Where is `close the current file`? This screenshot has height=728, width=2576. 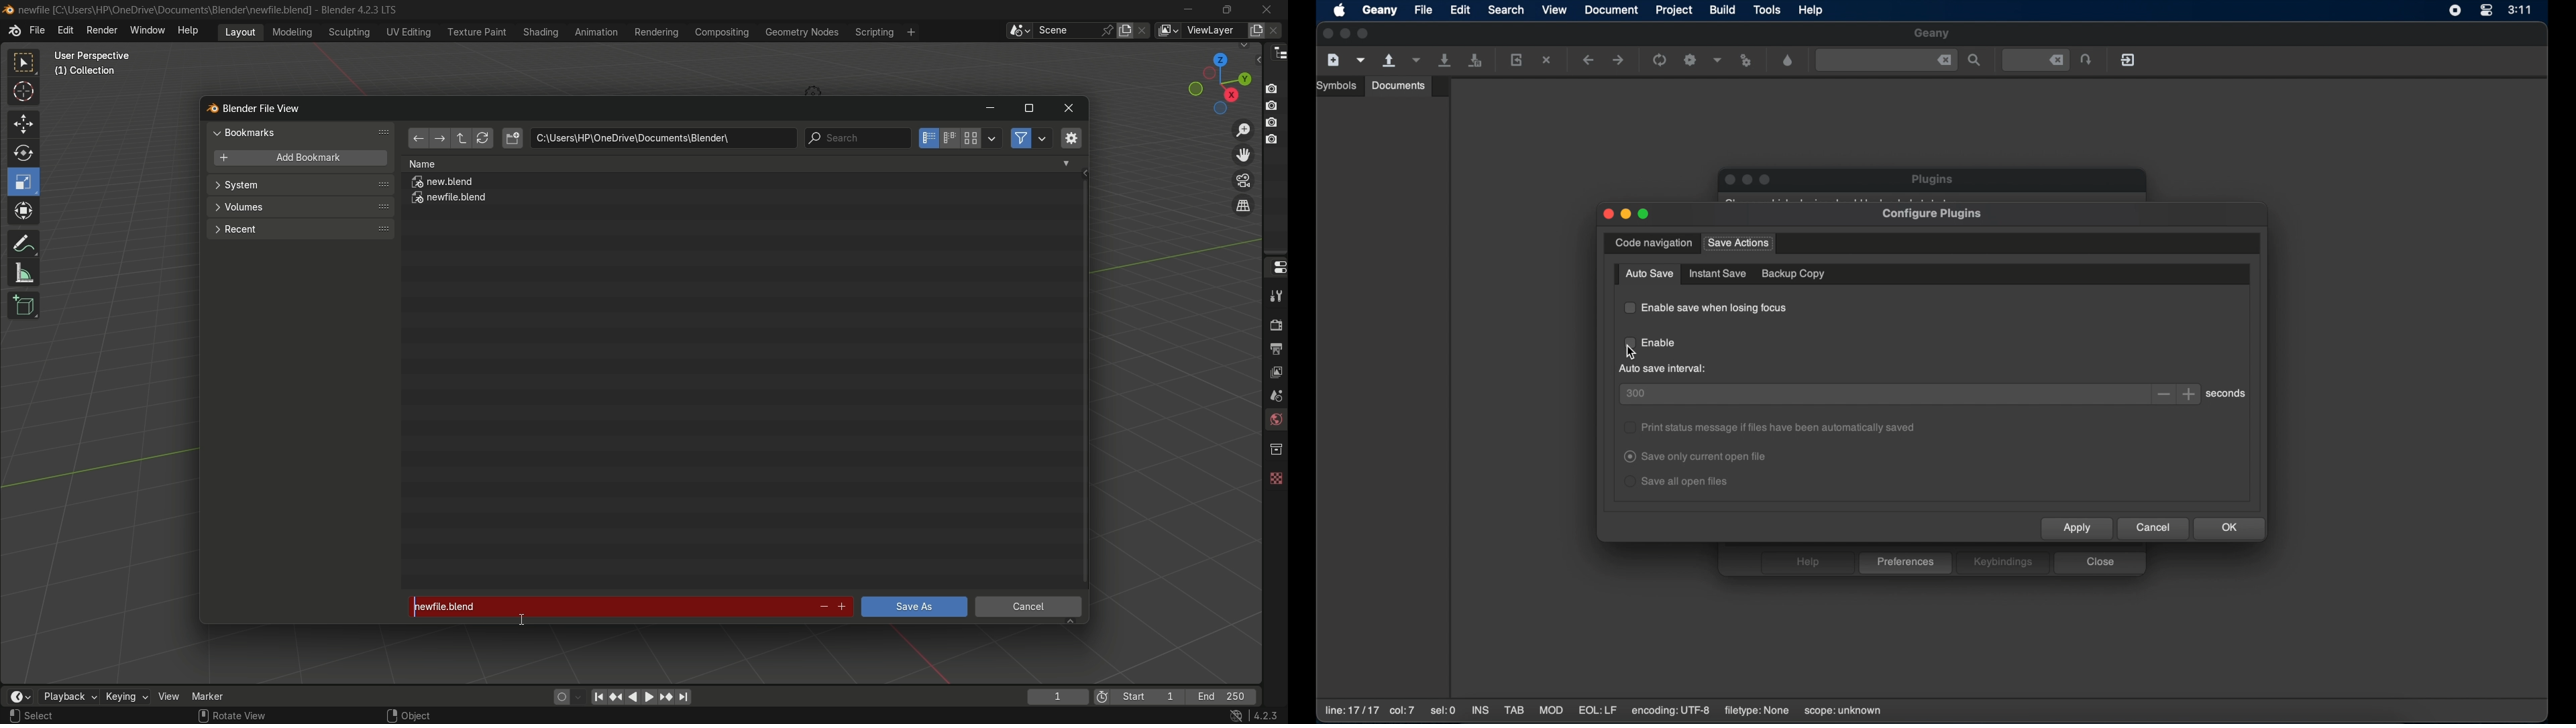 close the current file is located at coordinates (1548, 61).